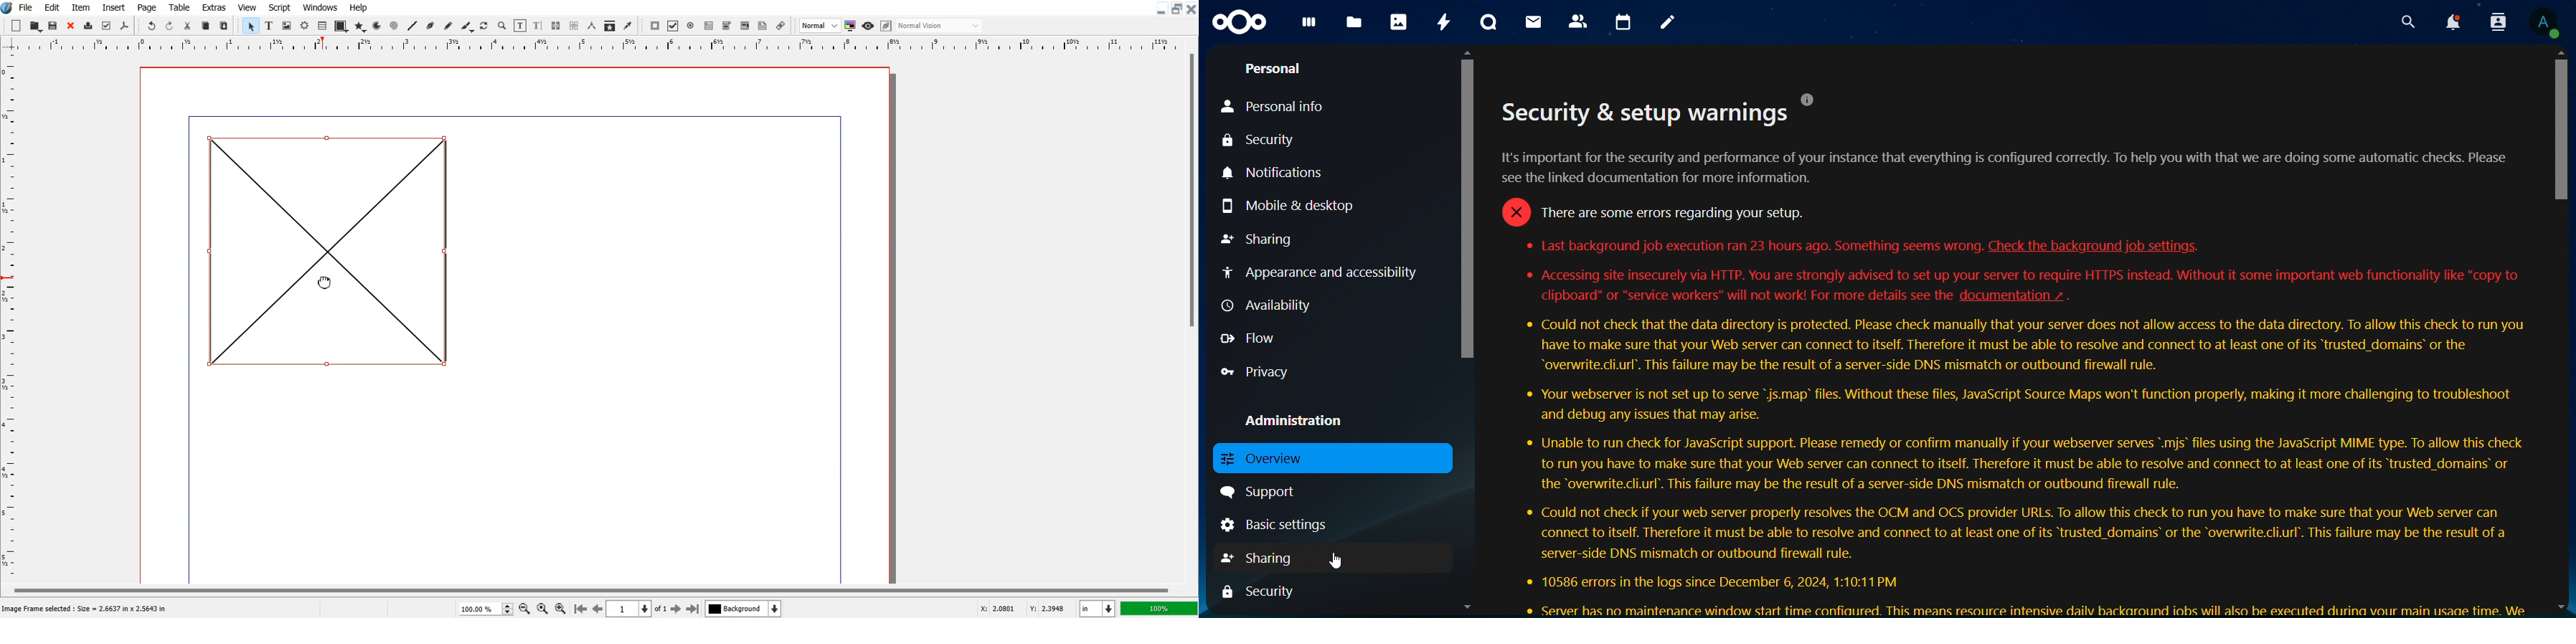  What do you see at coordinates (1248, 338) in the screenshot?
I see `flow` at bounding box center [1248, 338].